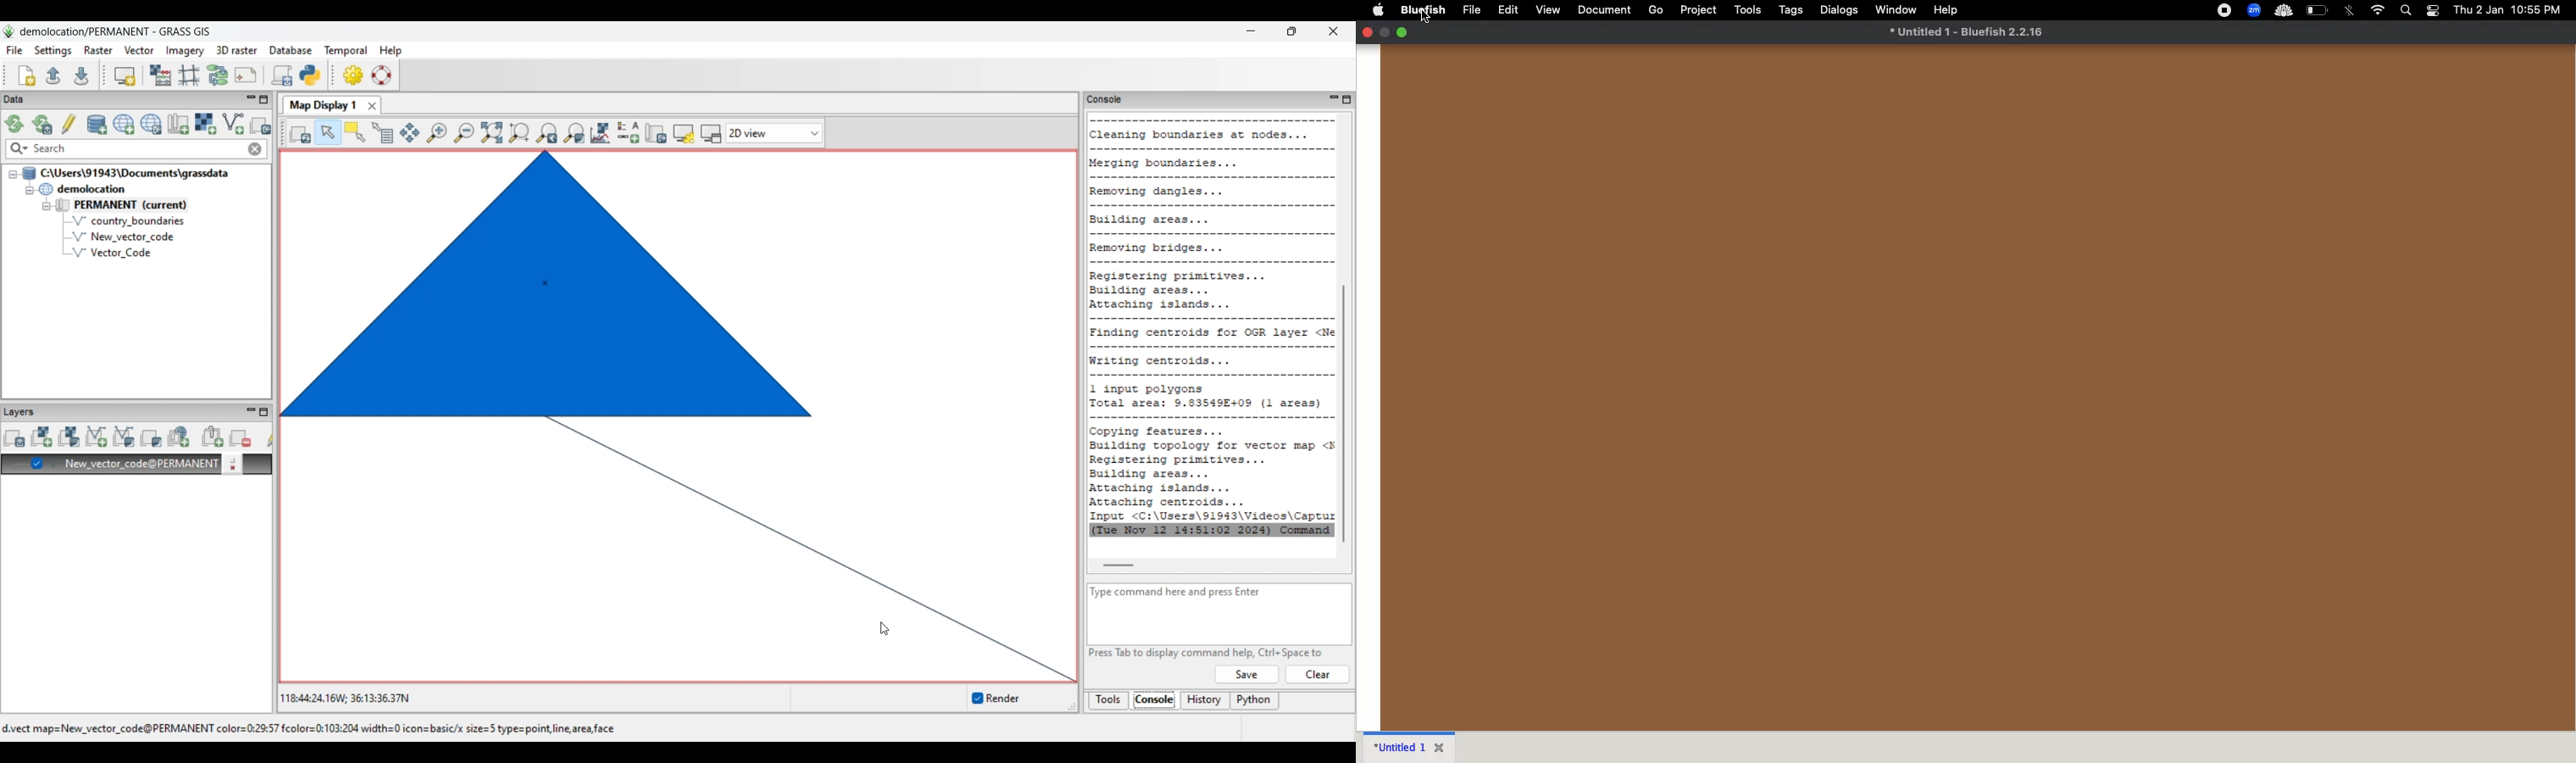 The width and height of the screenshot is (2576, 784). What do you see at coordinates (2255, 10) in the screenshot?
I see `Zoom video calling application` at bounding box center [2255, 10].